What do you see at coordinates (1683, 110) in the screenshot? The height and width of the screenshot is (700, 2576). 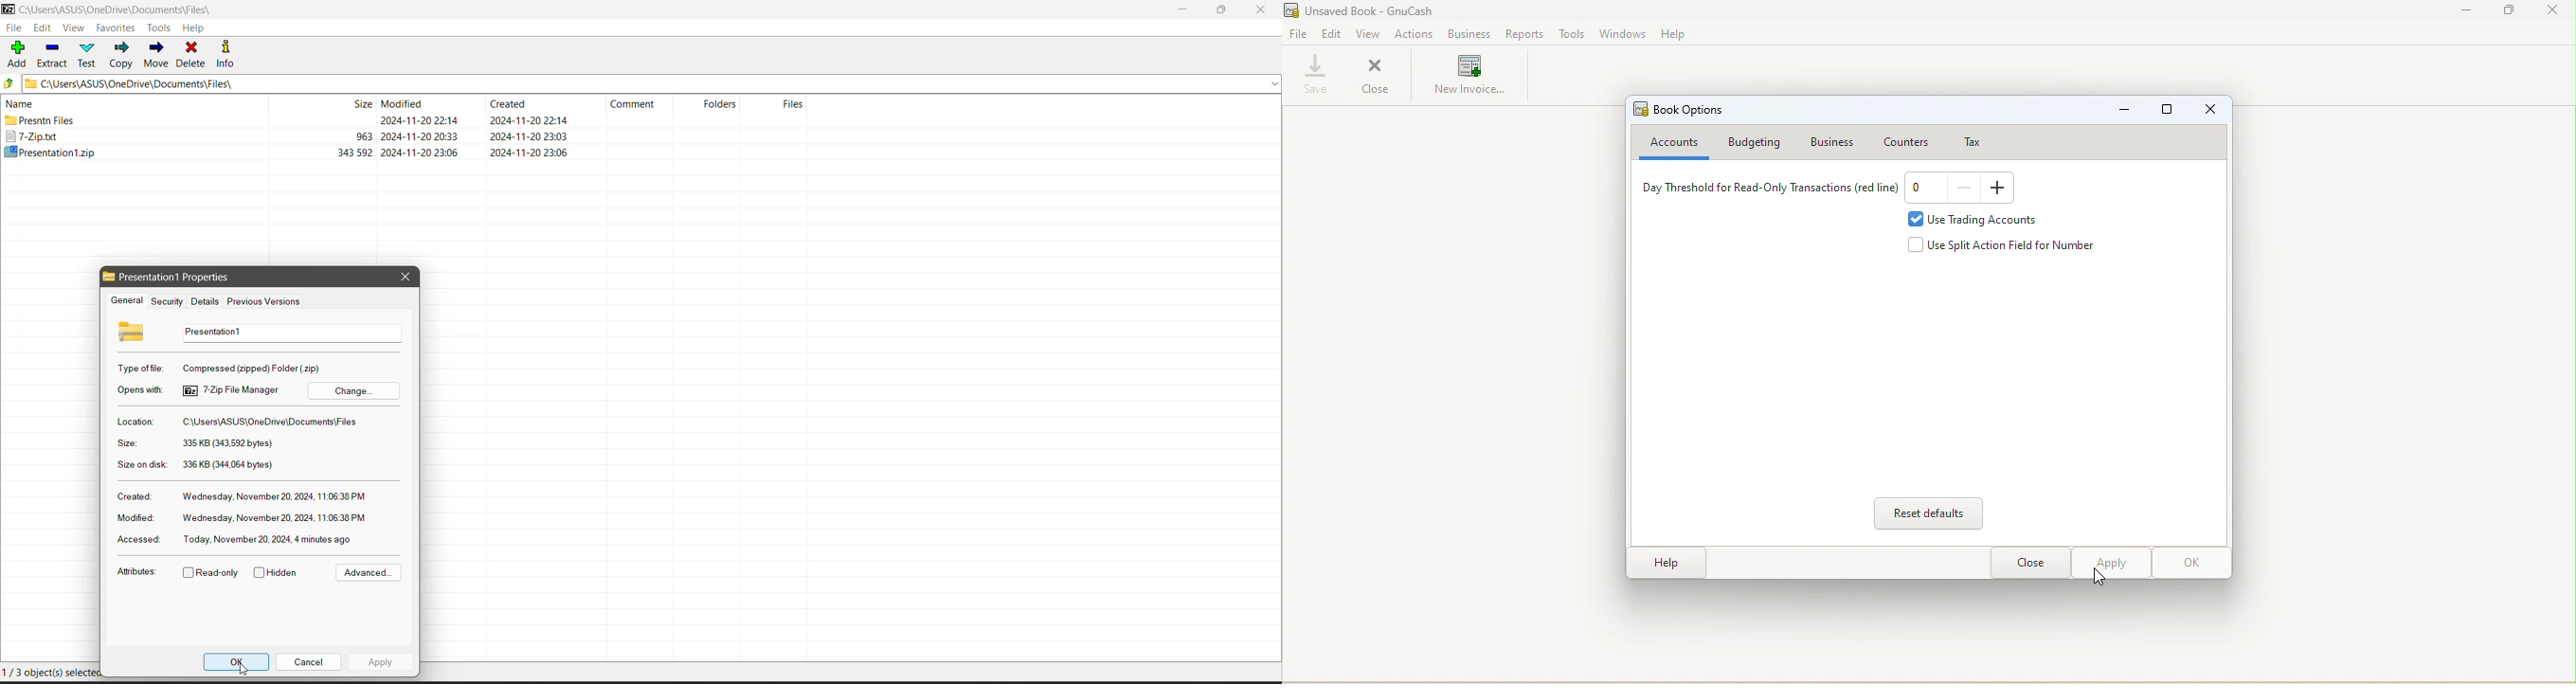 I see `Book options` at bounding box center [1683, 110].